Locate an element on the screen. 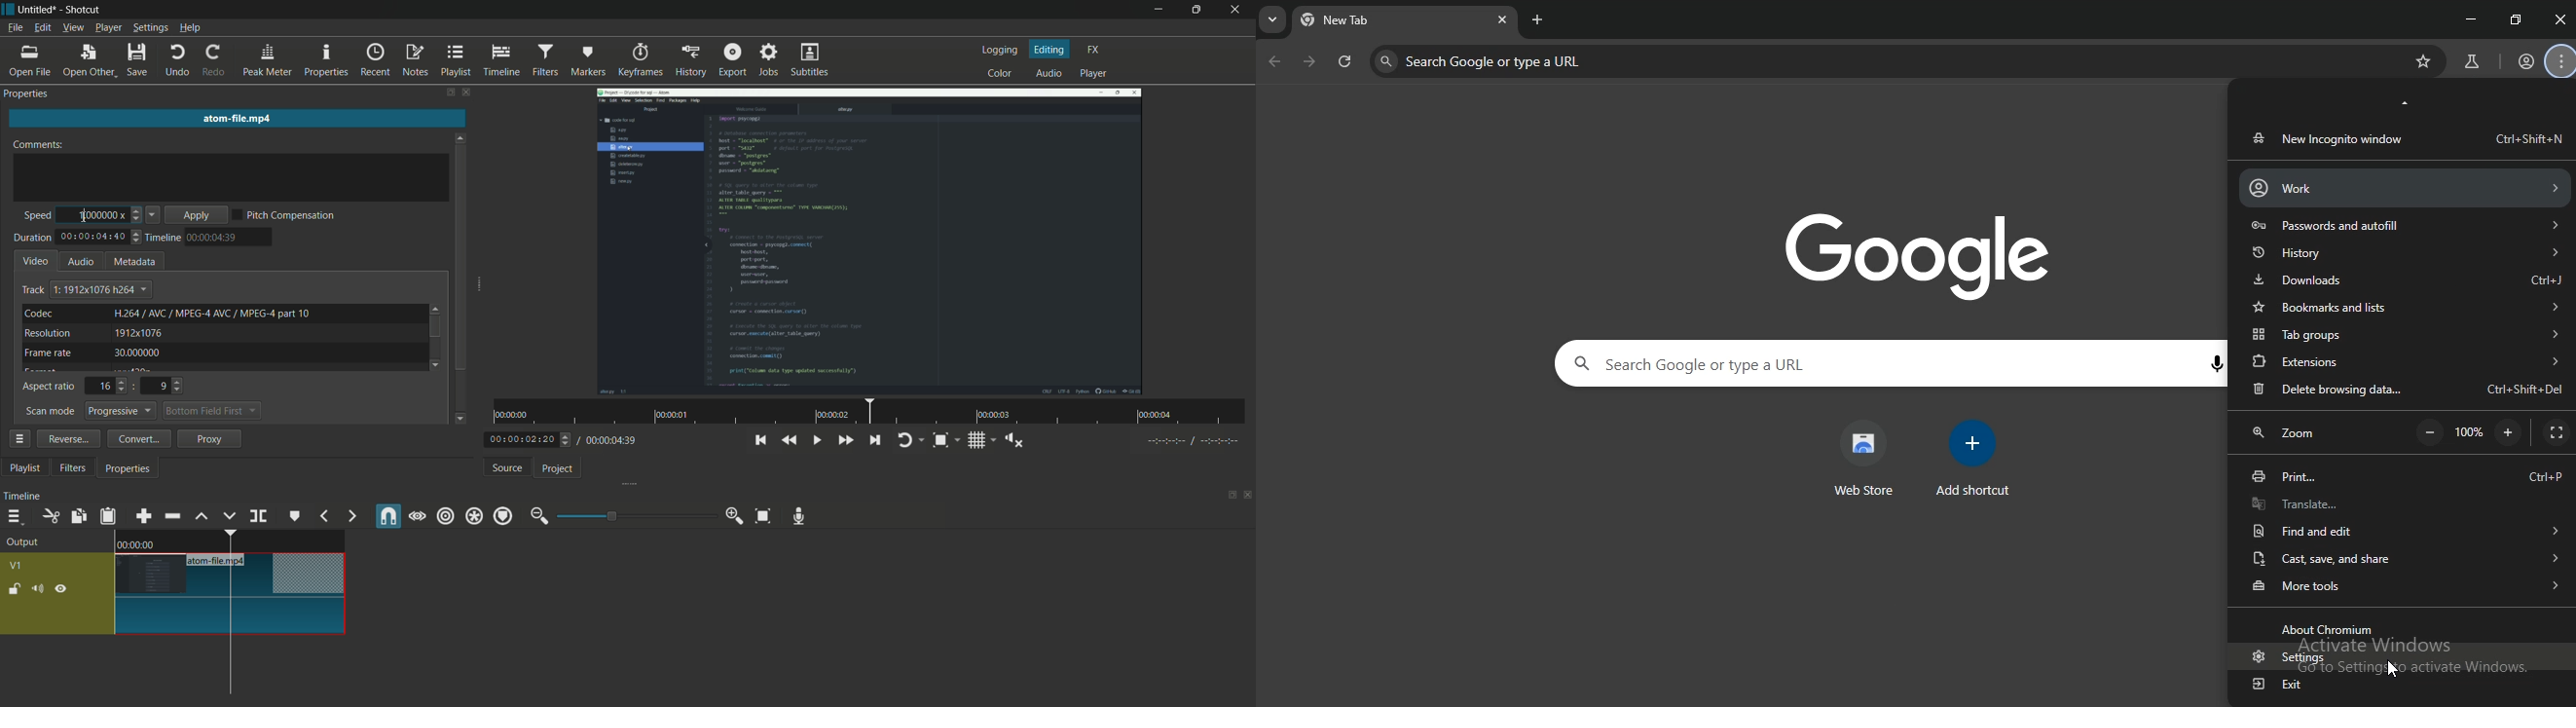 The width and height of the screenshot is (2576, 728). google is located at coordinates (1930, 254).